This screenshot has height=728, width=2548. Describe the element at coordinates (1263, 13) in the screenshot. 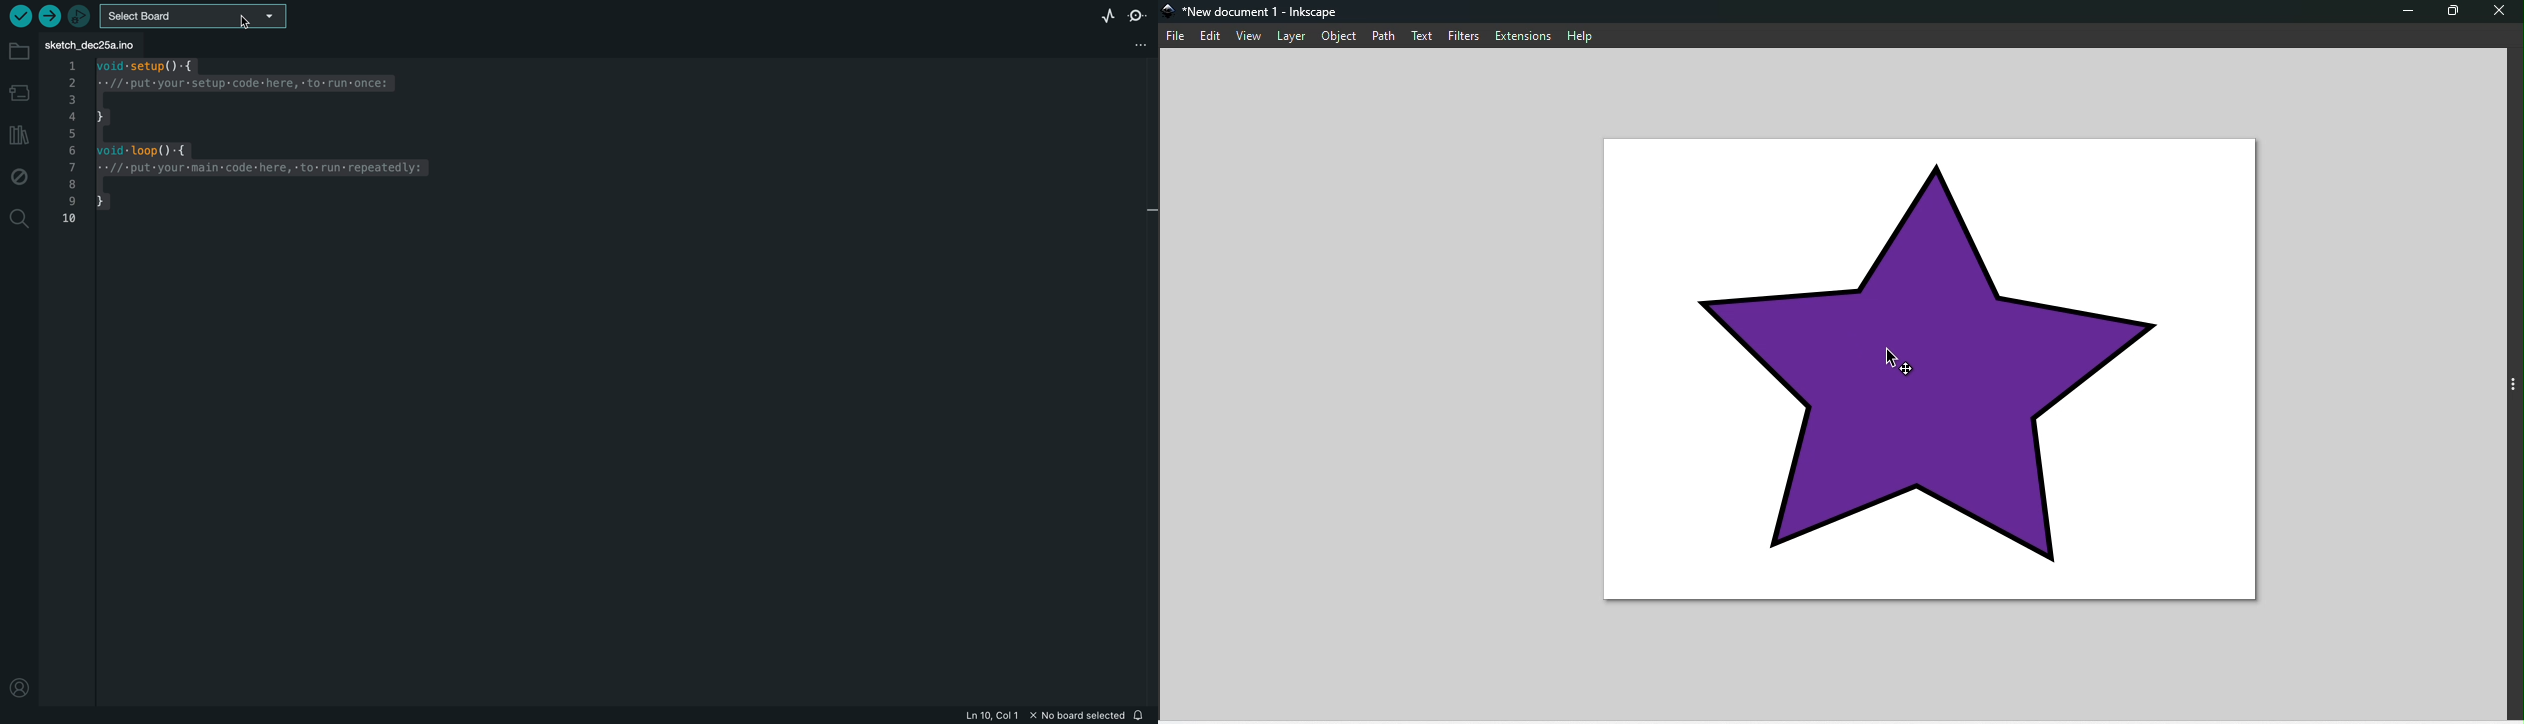

I see `*New document 1 - Inkscape` at that location.